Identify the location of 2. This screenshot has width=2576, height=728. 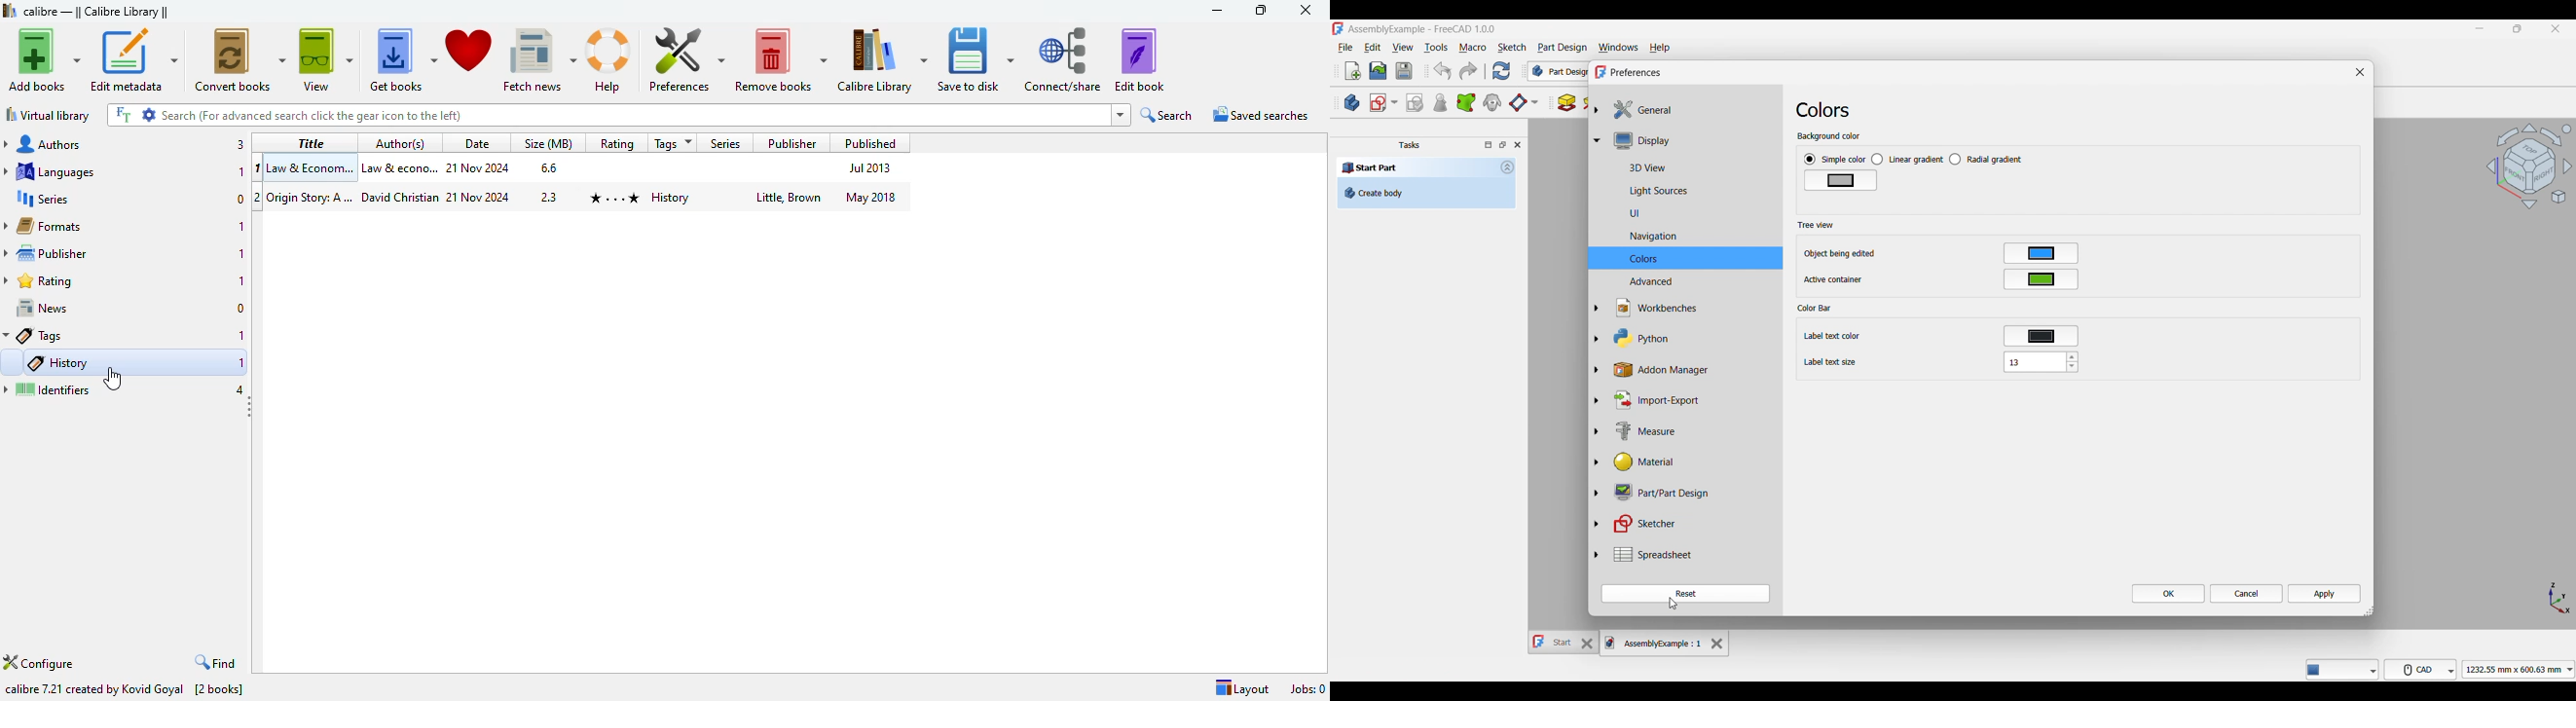
(256, 197).